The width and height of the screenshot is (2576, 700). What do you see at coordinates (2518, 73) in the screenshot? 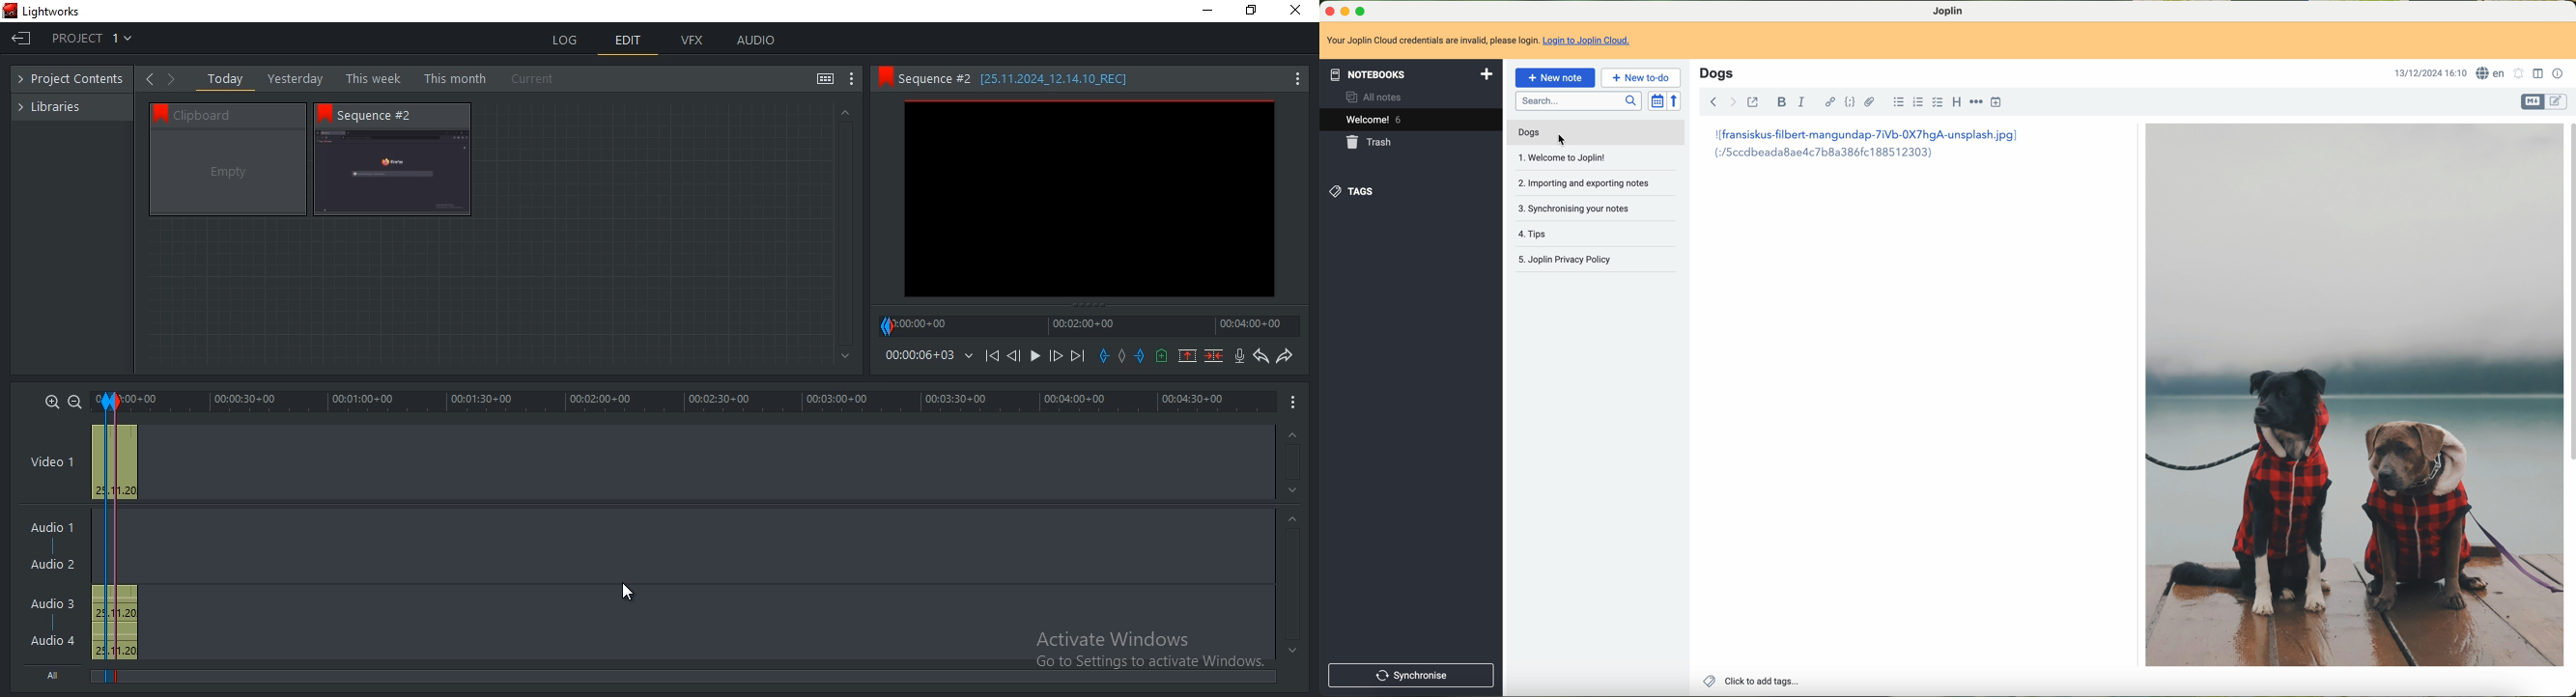
I see `set alarm` at bounding box center [2518, 73].